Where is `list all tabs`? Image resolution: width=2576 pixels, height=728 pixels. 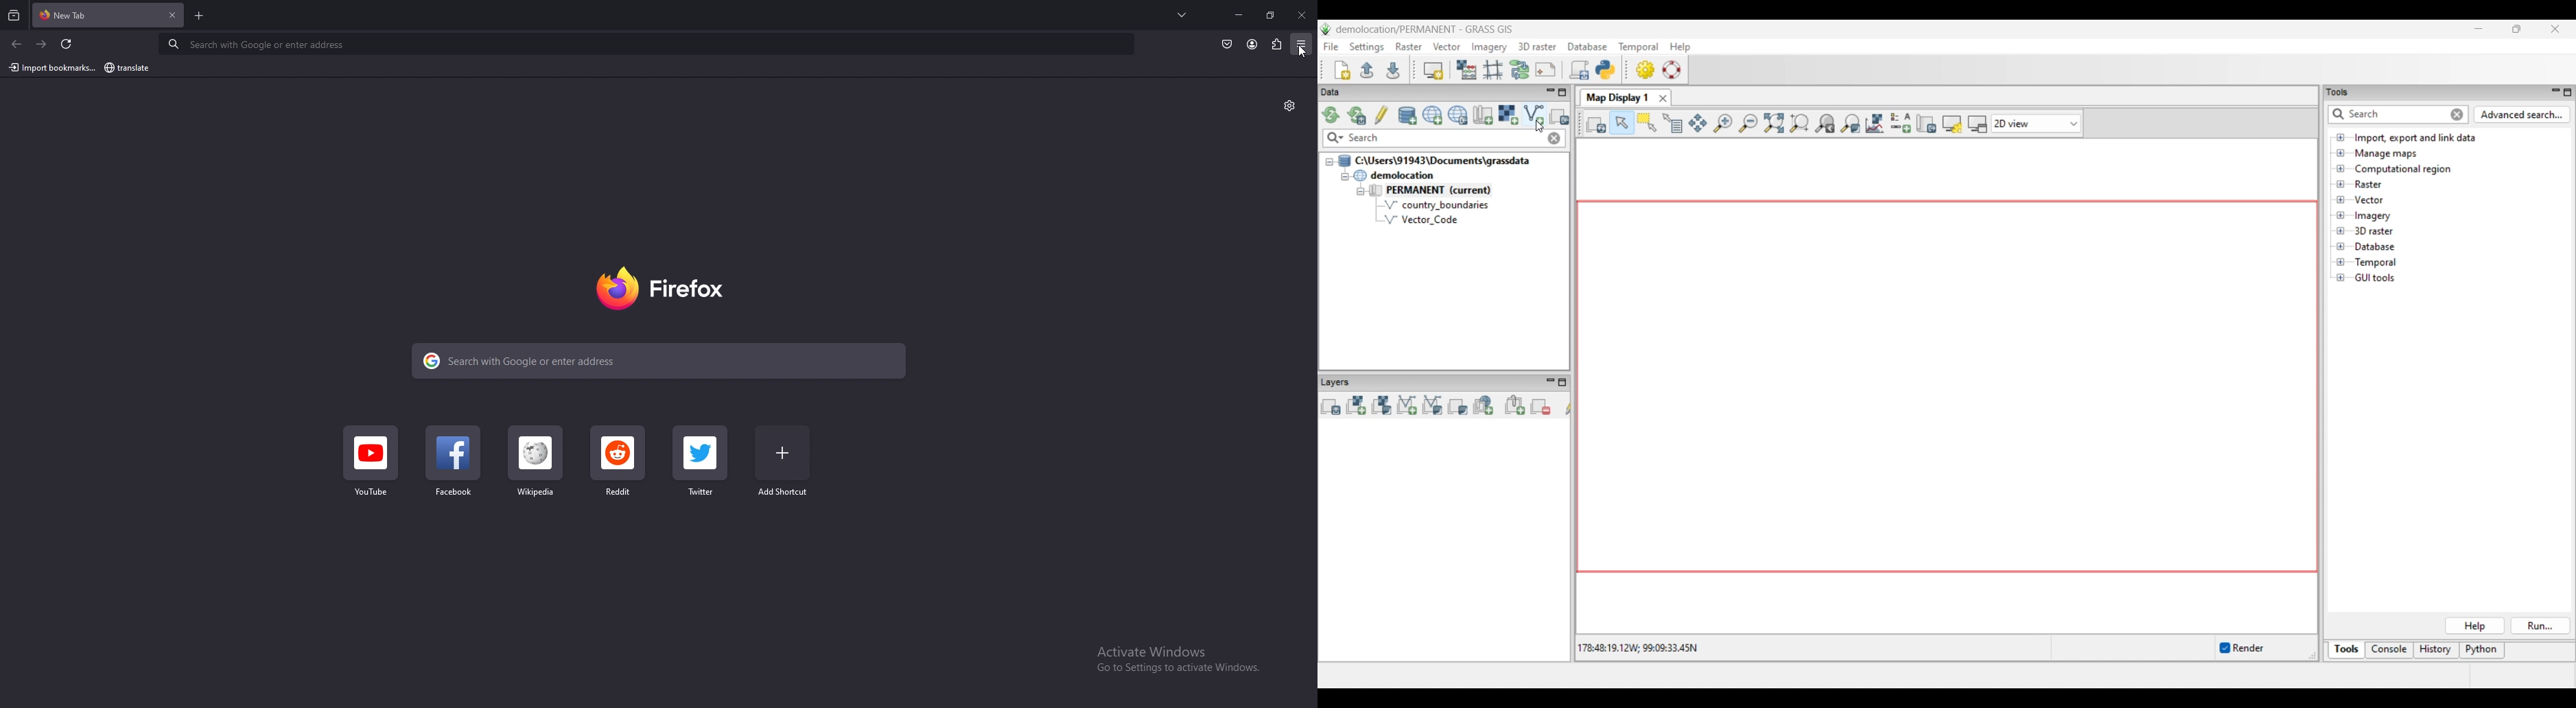 list all tabs is located at coordinates (1184, 15).